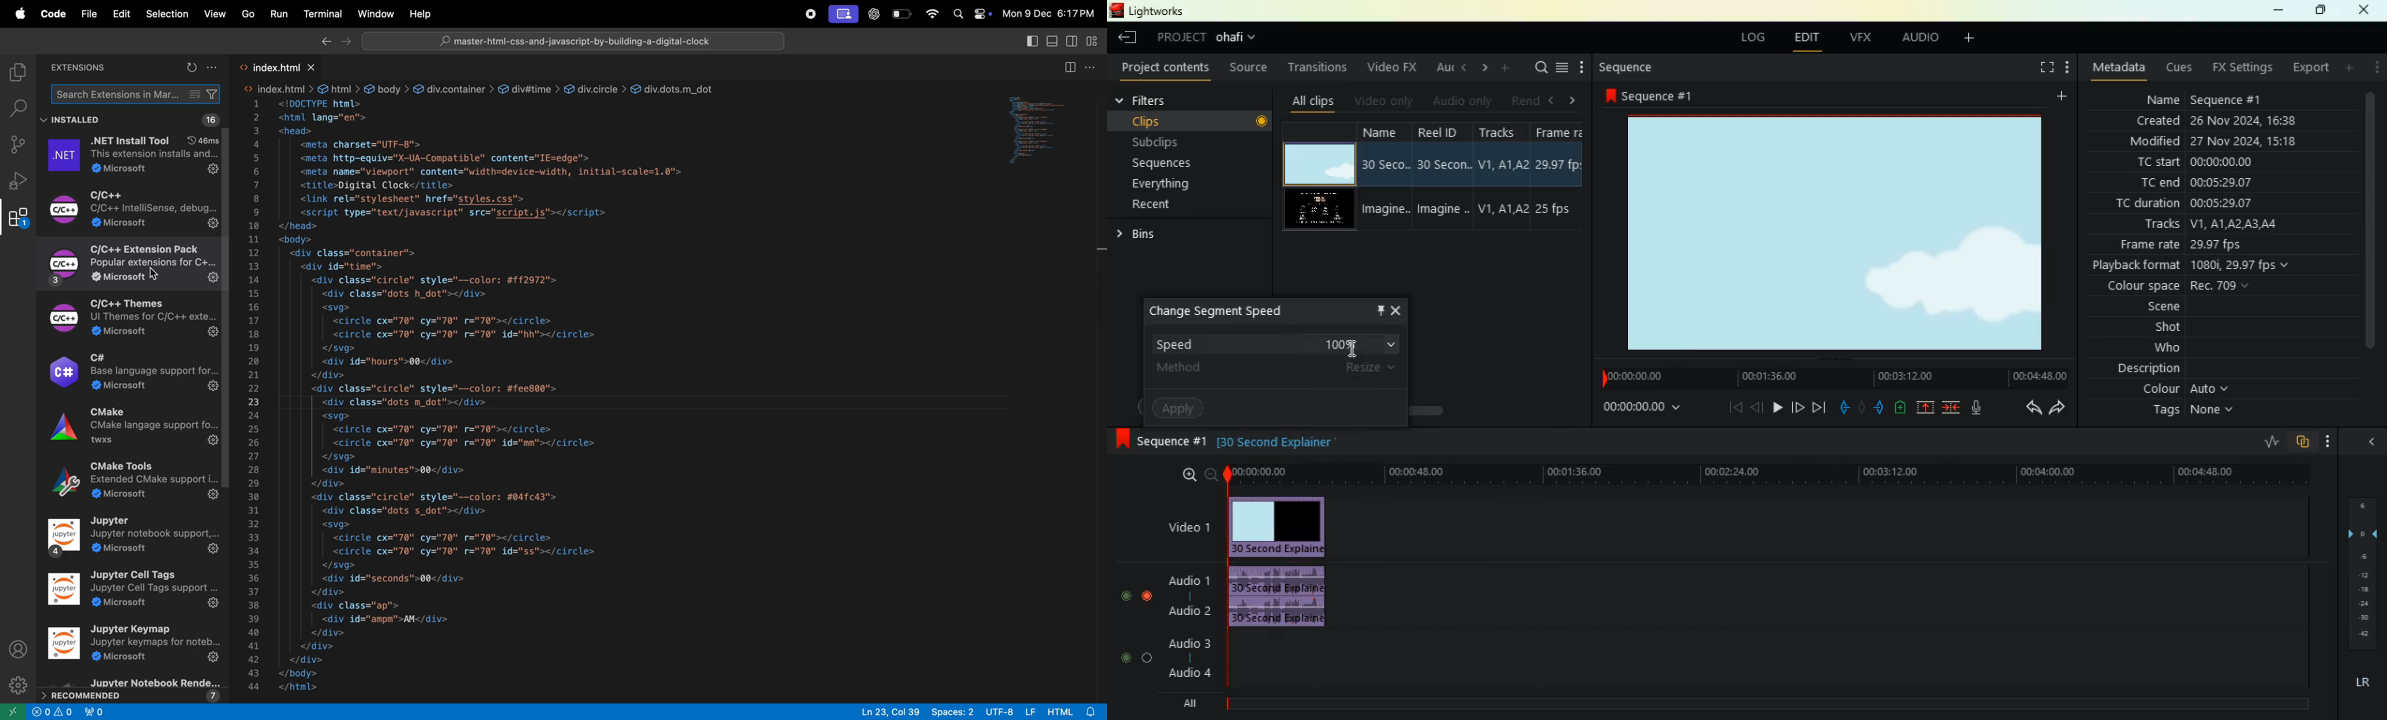 The image size is (2408, 728). I want to click on info, so click(53, 713).